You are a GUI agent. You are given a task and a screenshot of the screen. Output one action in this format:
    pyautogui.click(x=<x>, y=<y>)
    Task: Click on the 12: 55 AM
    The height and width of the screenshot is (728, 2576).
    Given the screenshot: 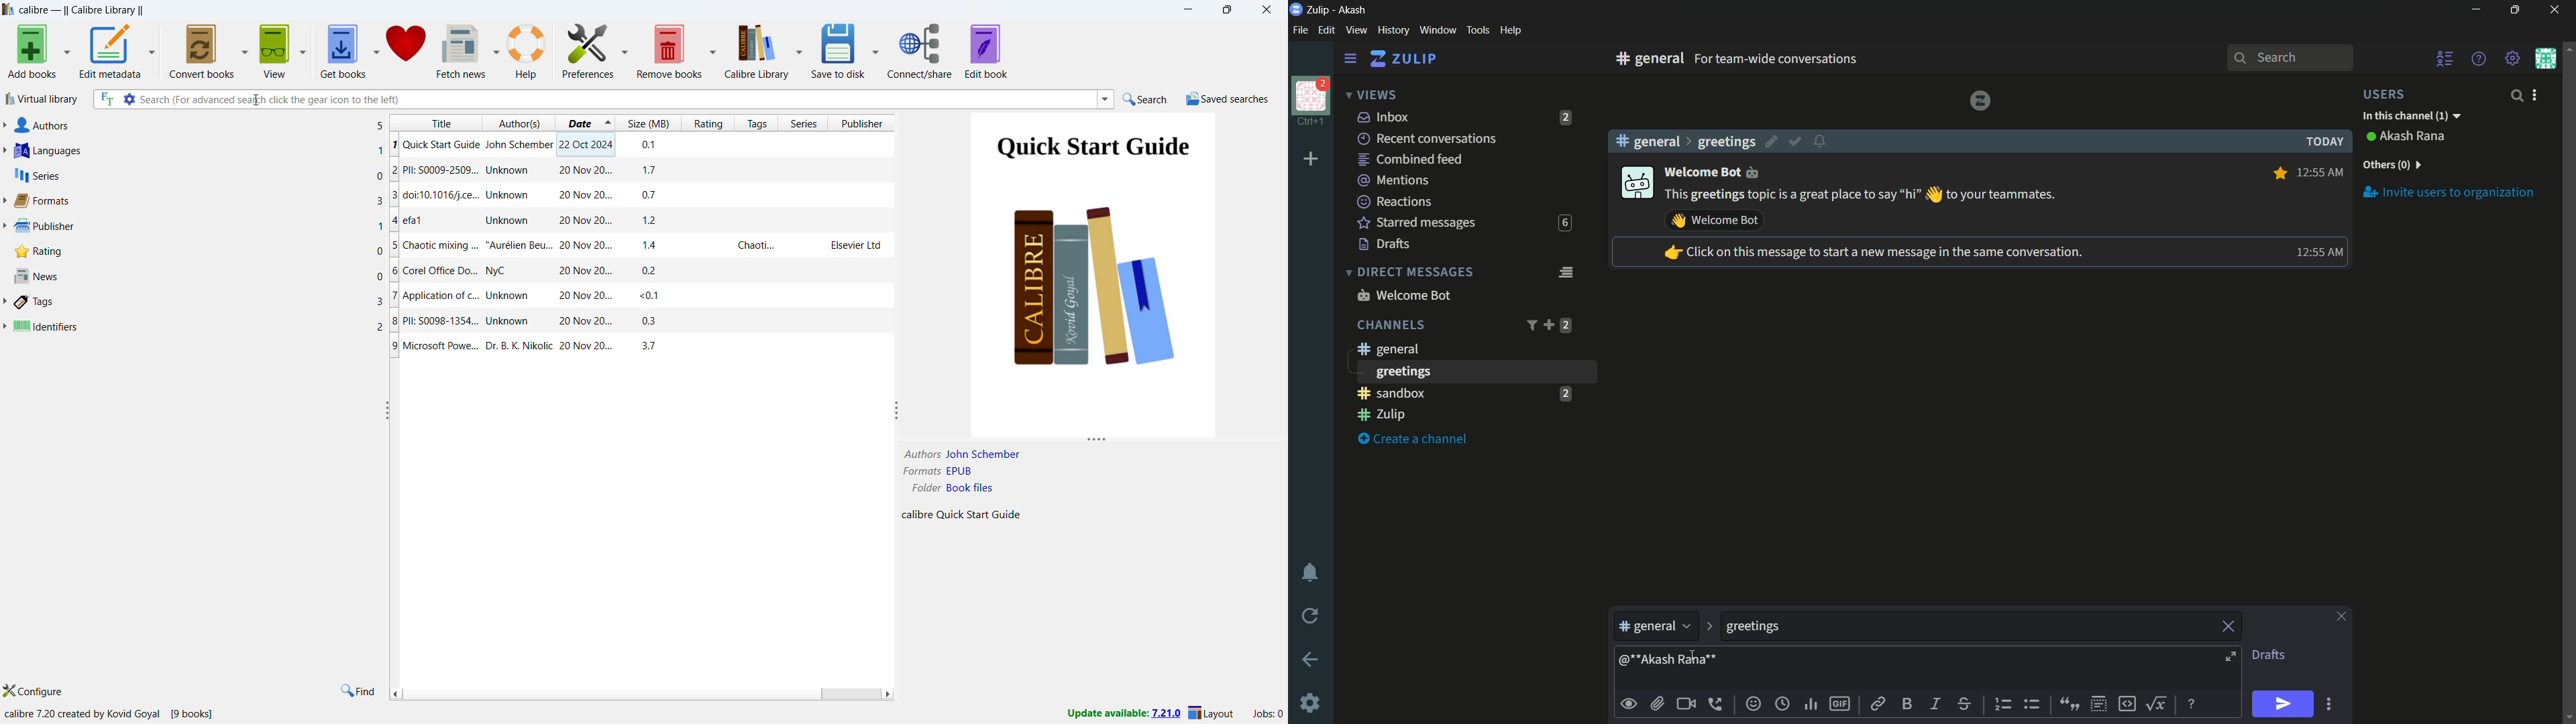 What is the action you would take?
    pyautogui.click(x=2322, y=171)
    